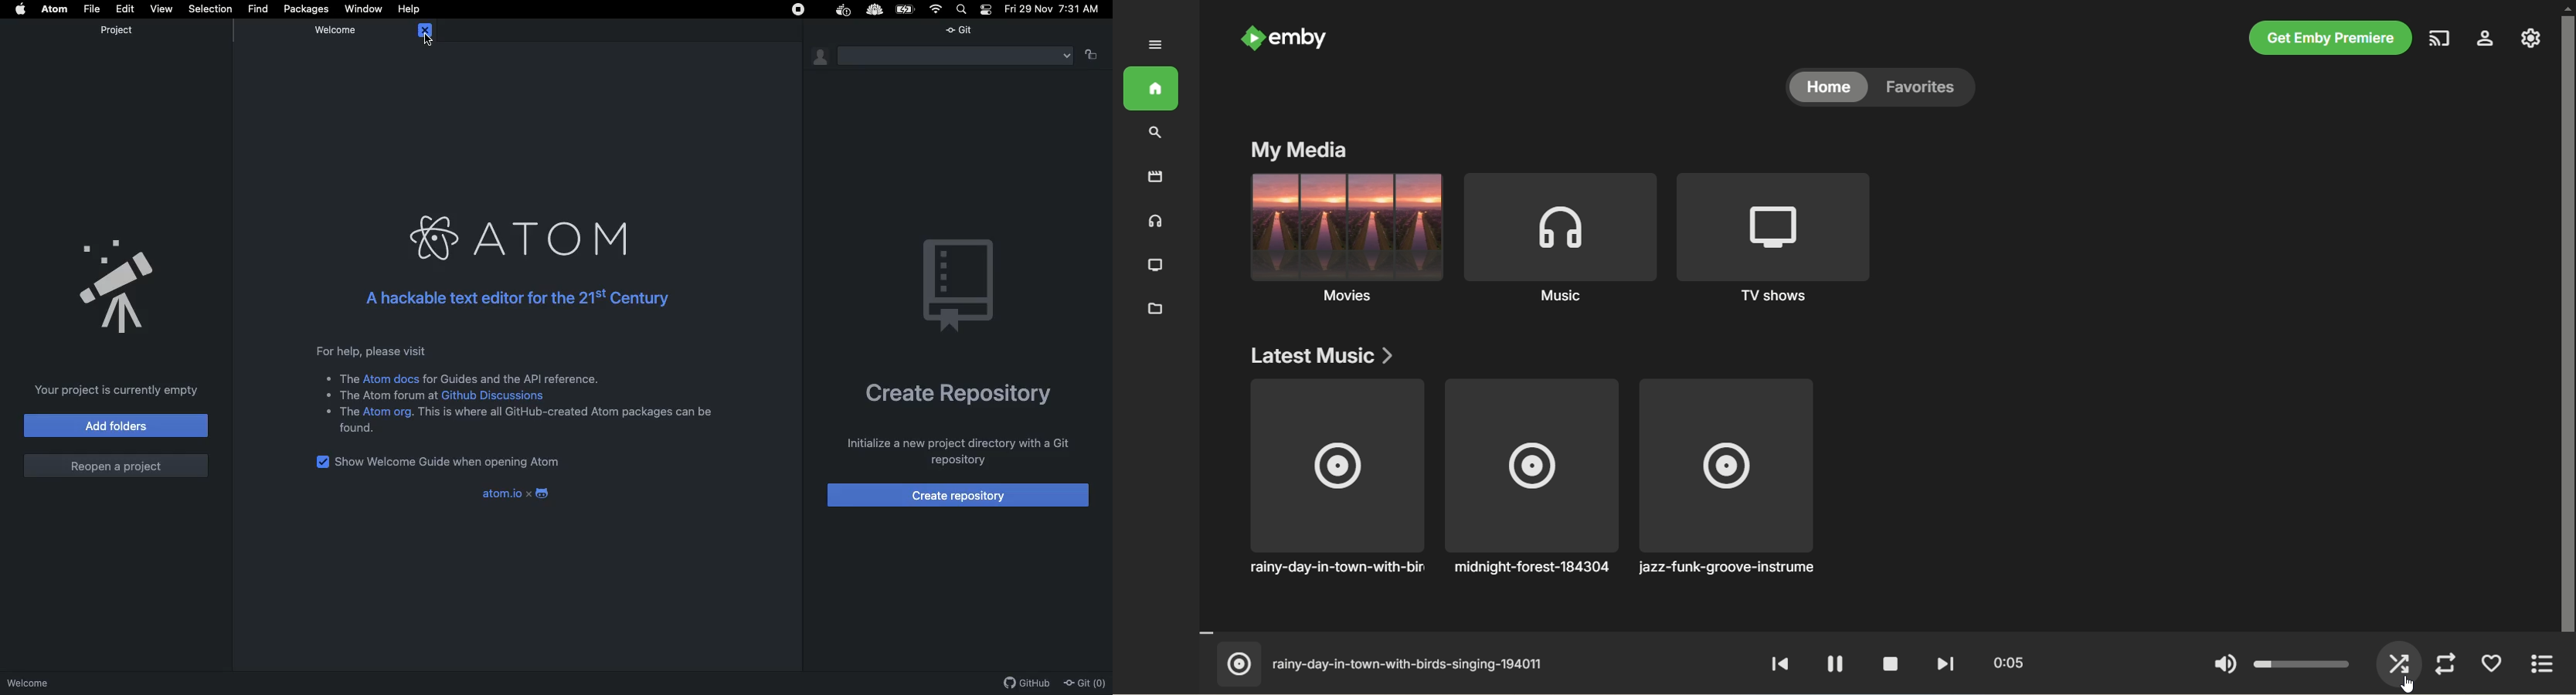 The height and width of the screenshot is (700, 2576). I want to click on View, so click(161, 8).